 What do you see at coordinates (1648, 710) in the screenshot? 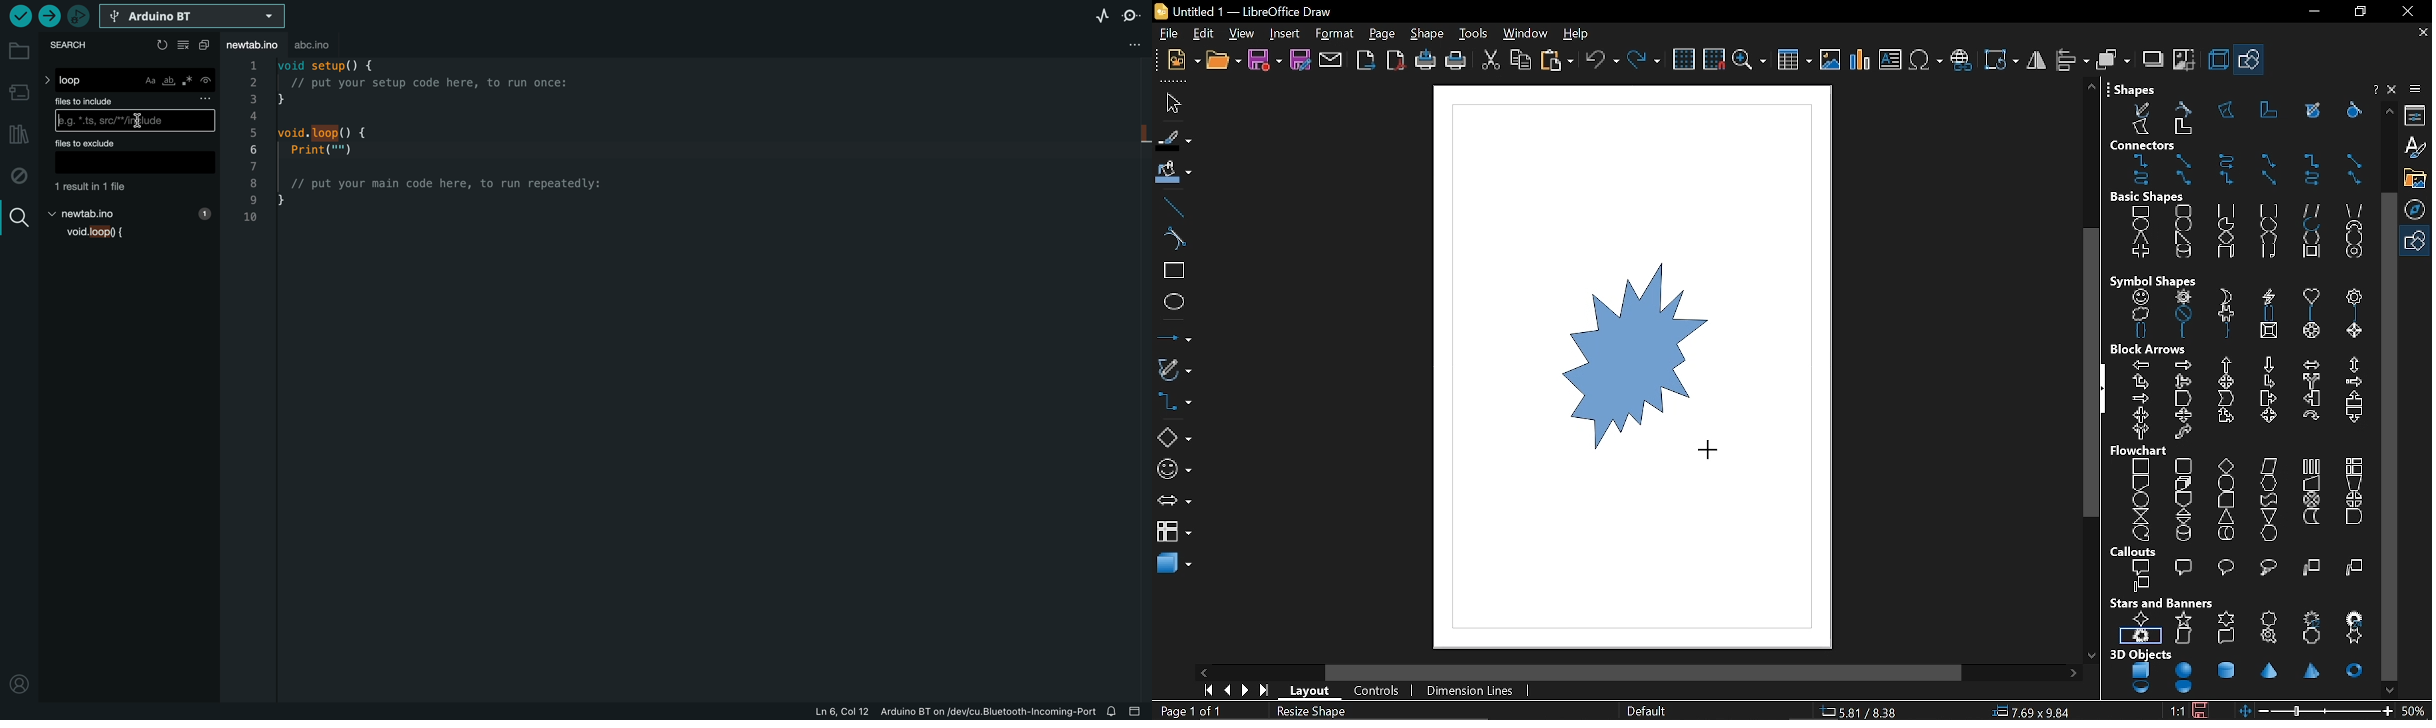
I see `Page style` at bounding box center [1648, 710].